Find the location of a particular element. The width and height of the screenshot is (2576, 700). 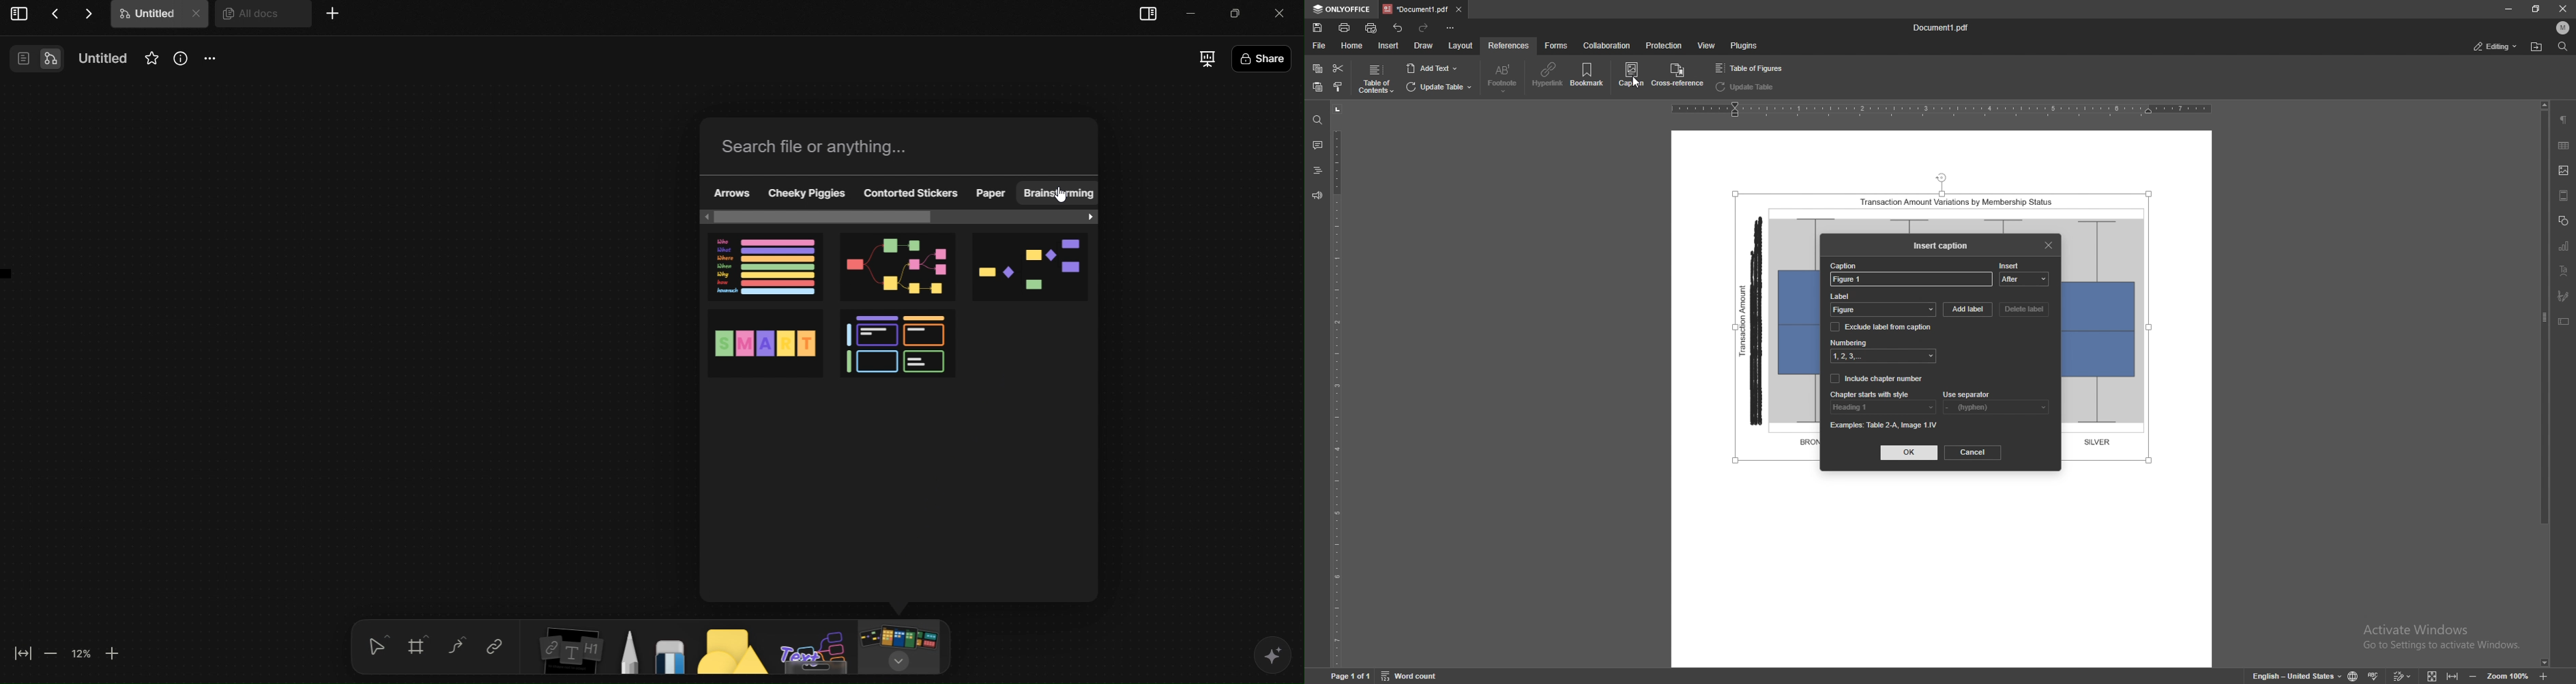

table of figures is located at coordinates (1752, 68).